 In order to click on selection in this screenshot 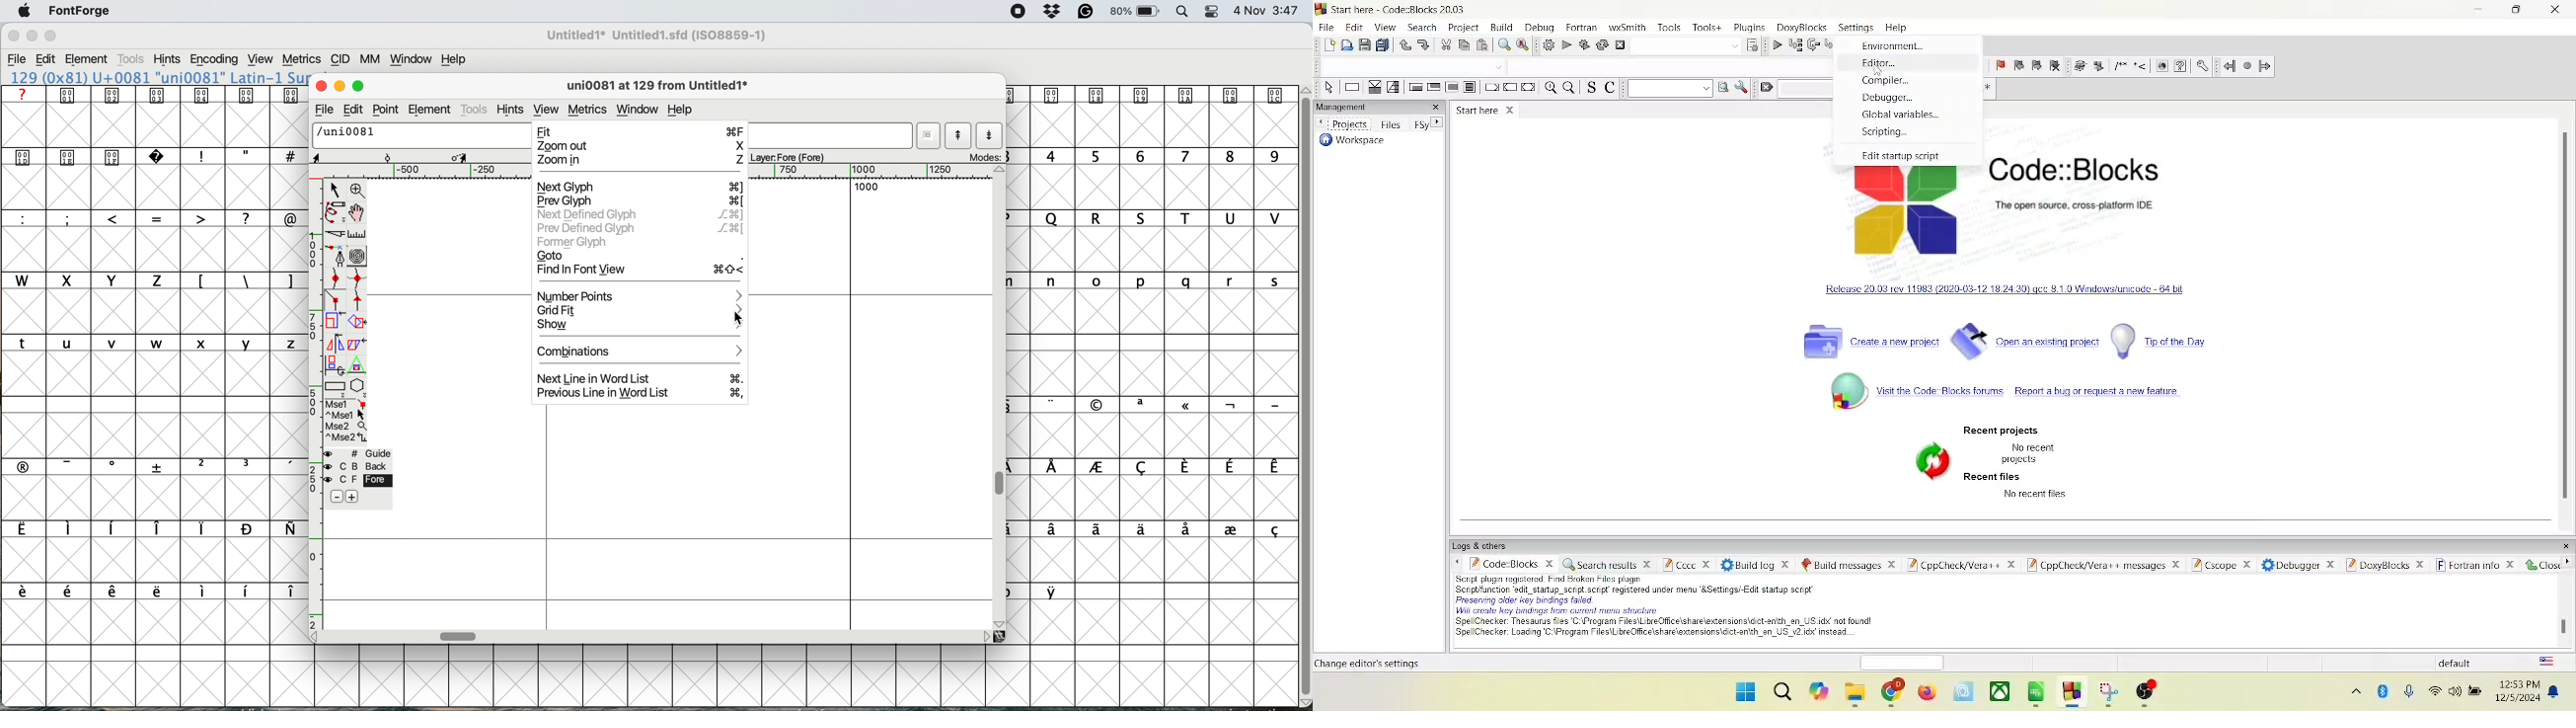, I will do `click(1391, 87)`.